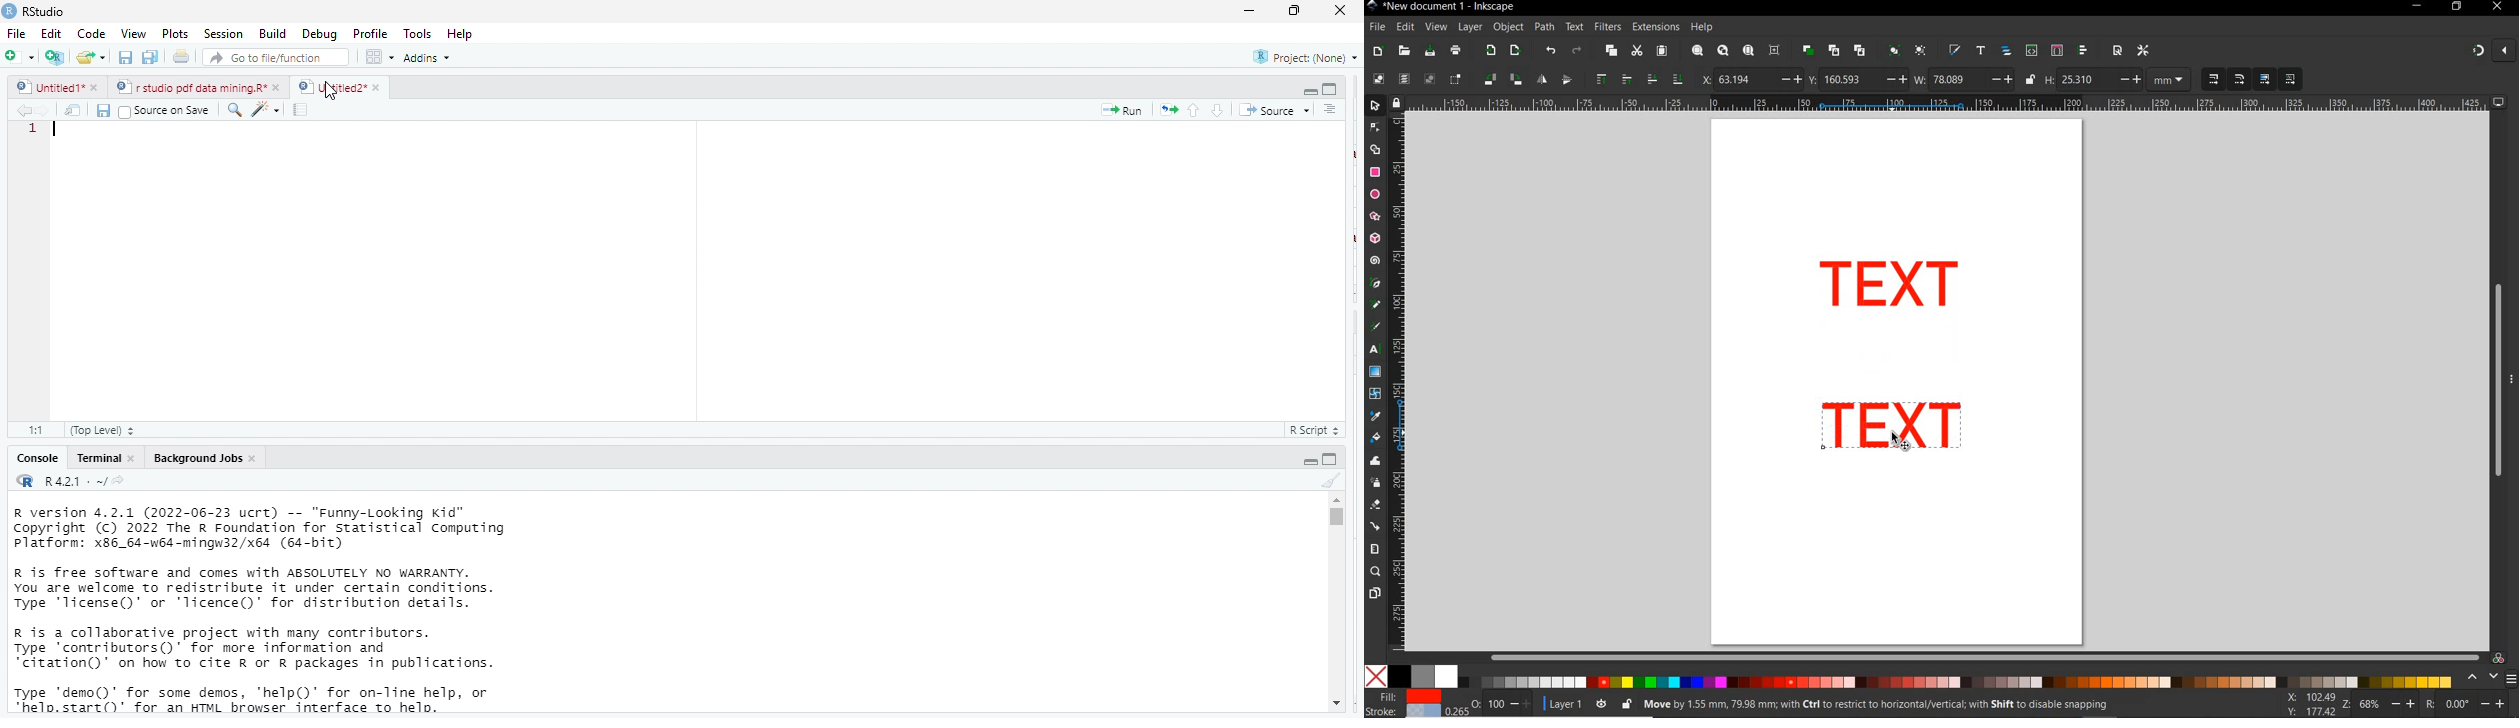  Describe the element at coordinates (1502, 80) in the screenshot. I see `object rotate` at that location.